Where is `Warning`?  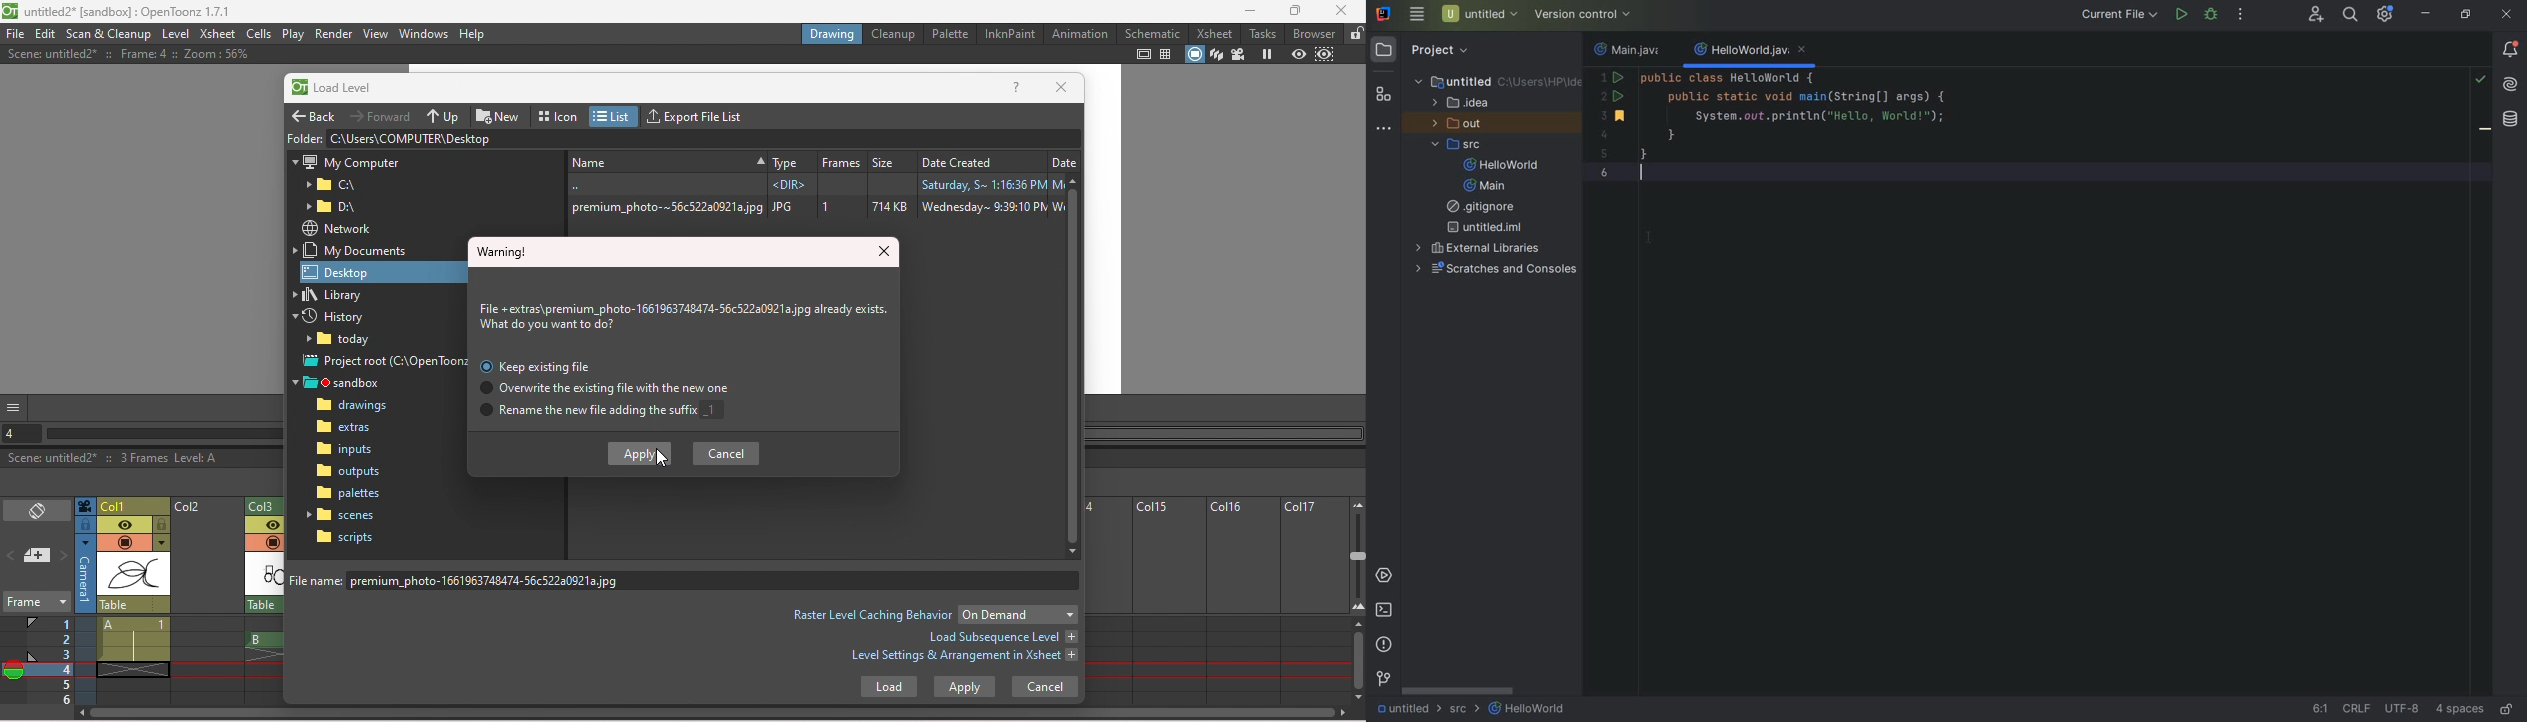
Warning is located at coordinates (504, 251).